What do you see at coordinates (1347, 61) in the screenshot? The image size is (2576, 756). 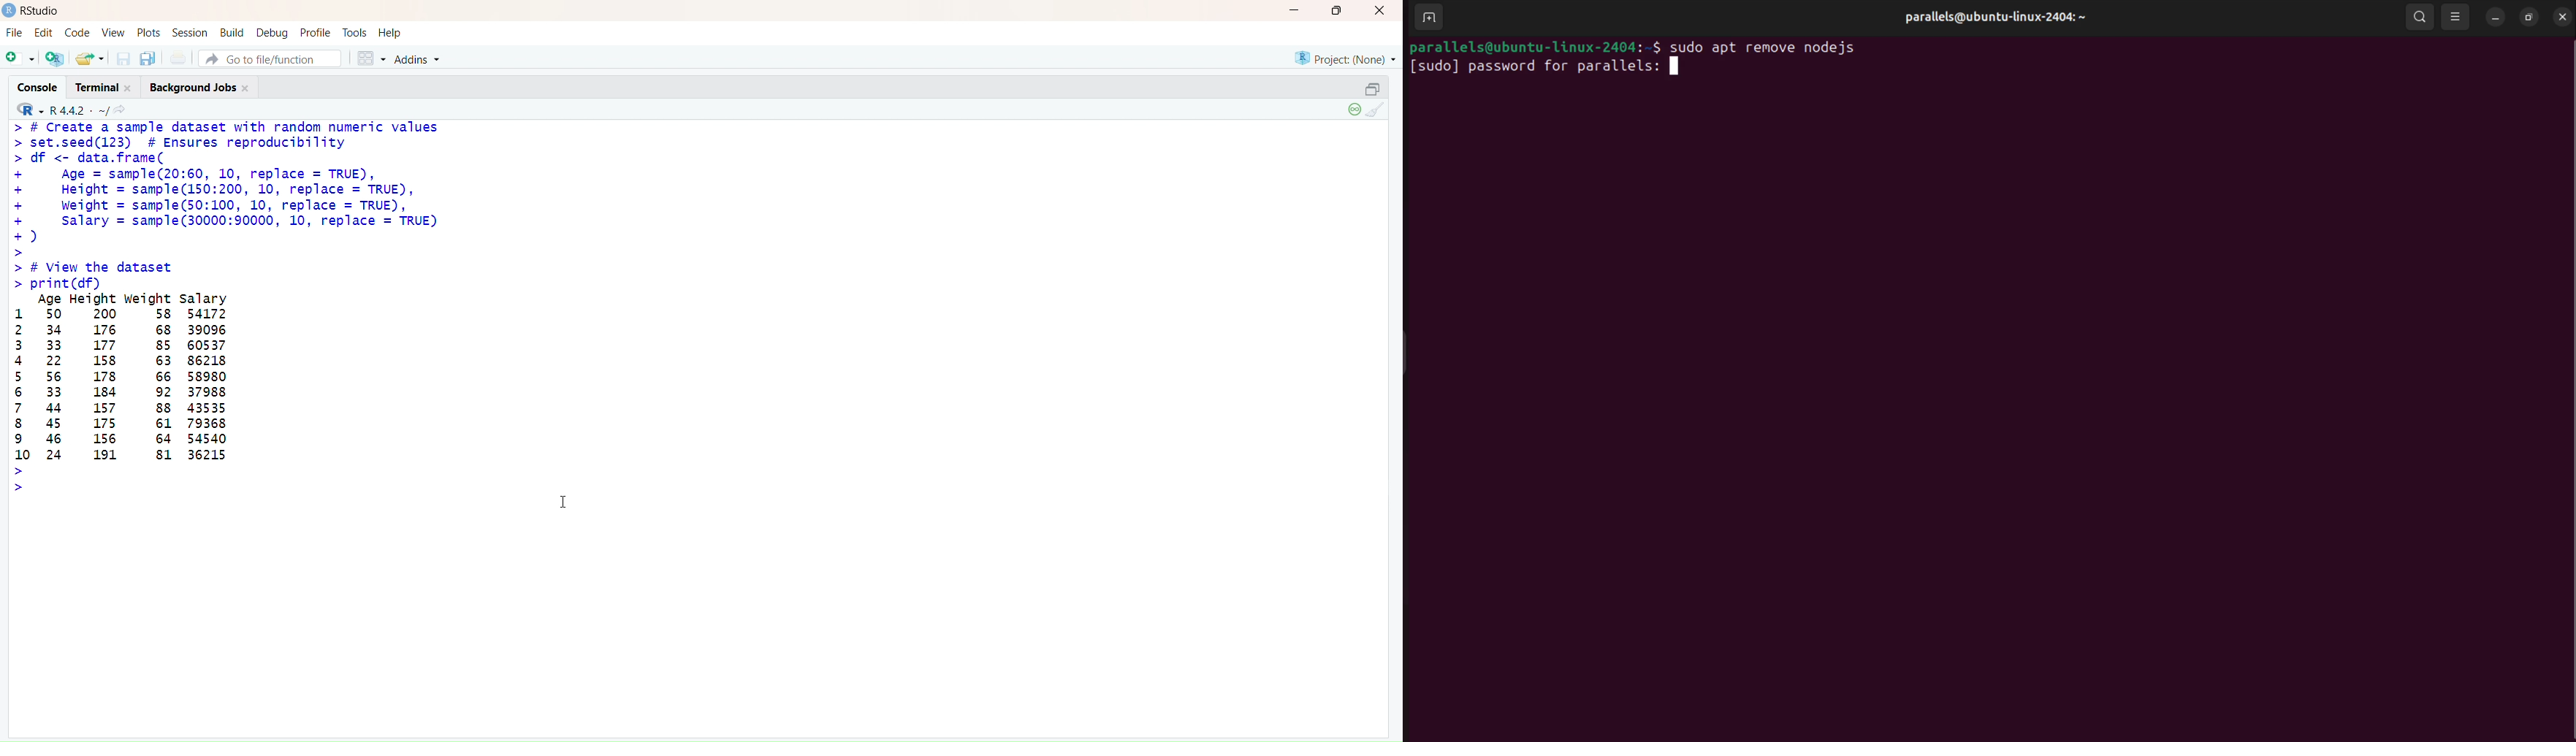 I see `Project (None)` at bounding box center [1347, 61].